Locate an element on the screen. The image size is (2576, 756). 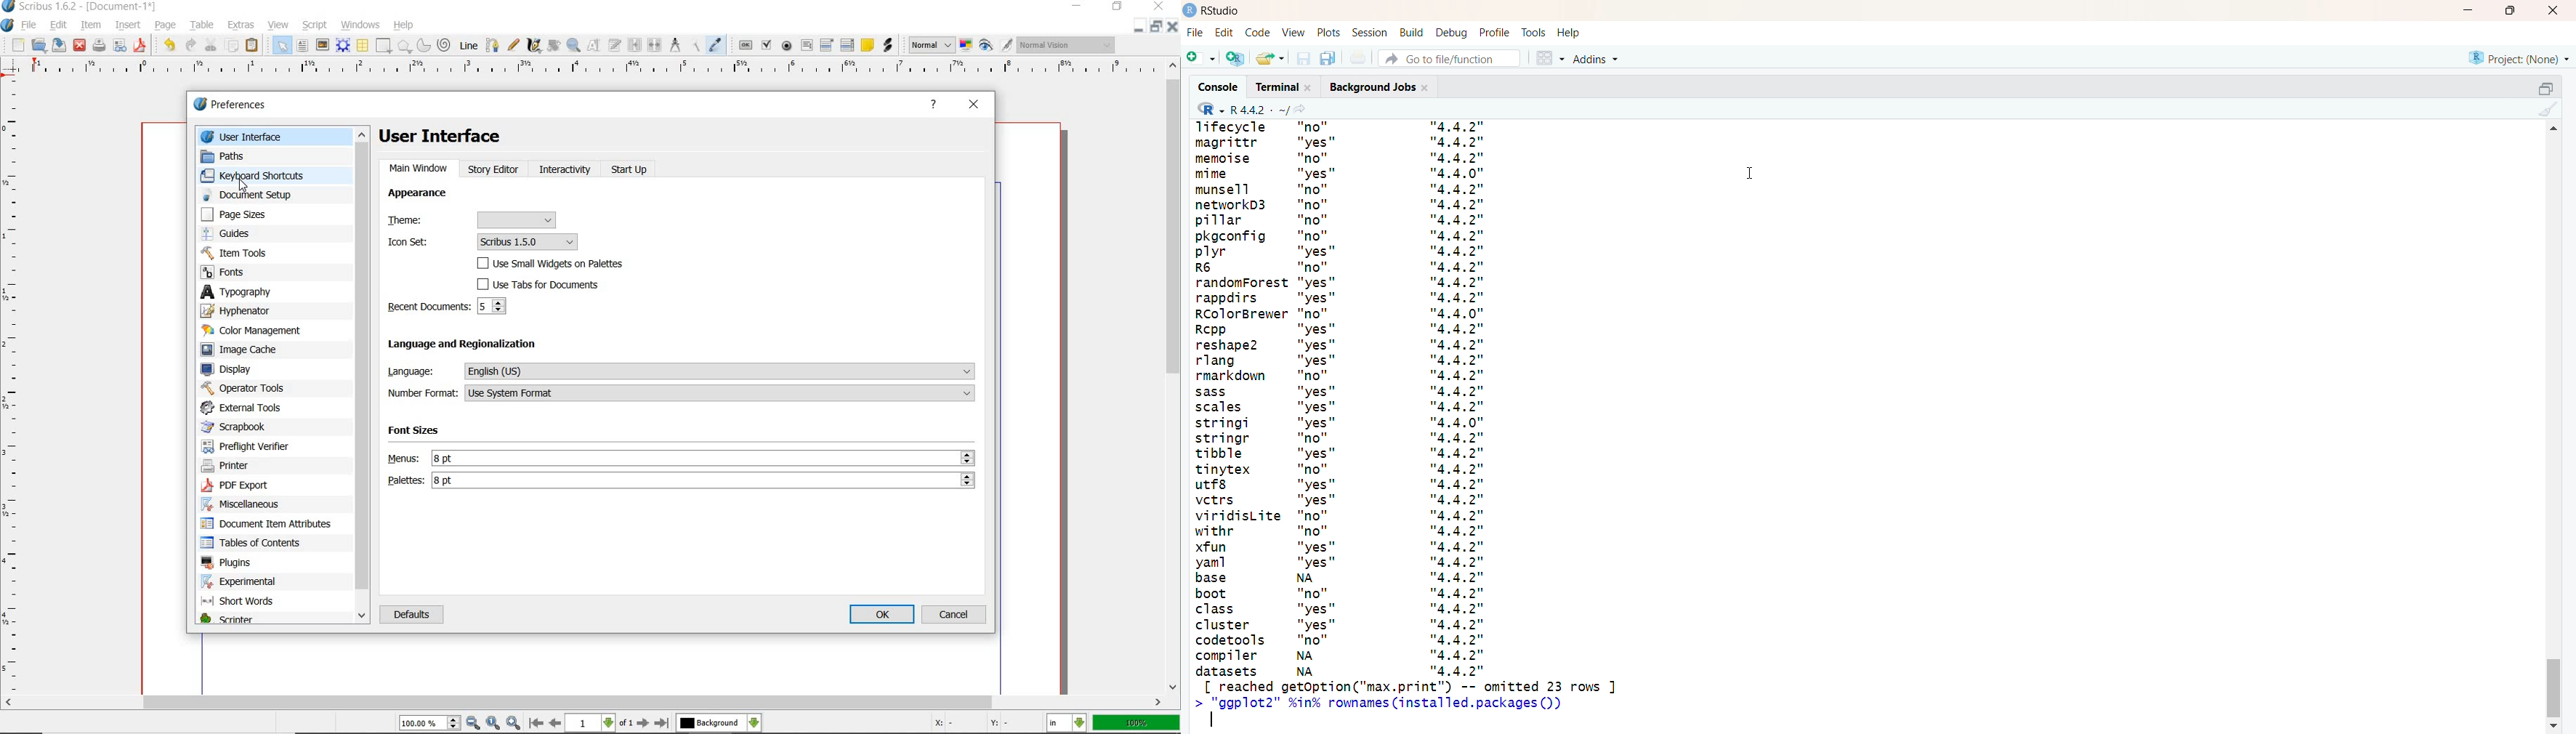
startup is located at coordinates (628, 172).